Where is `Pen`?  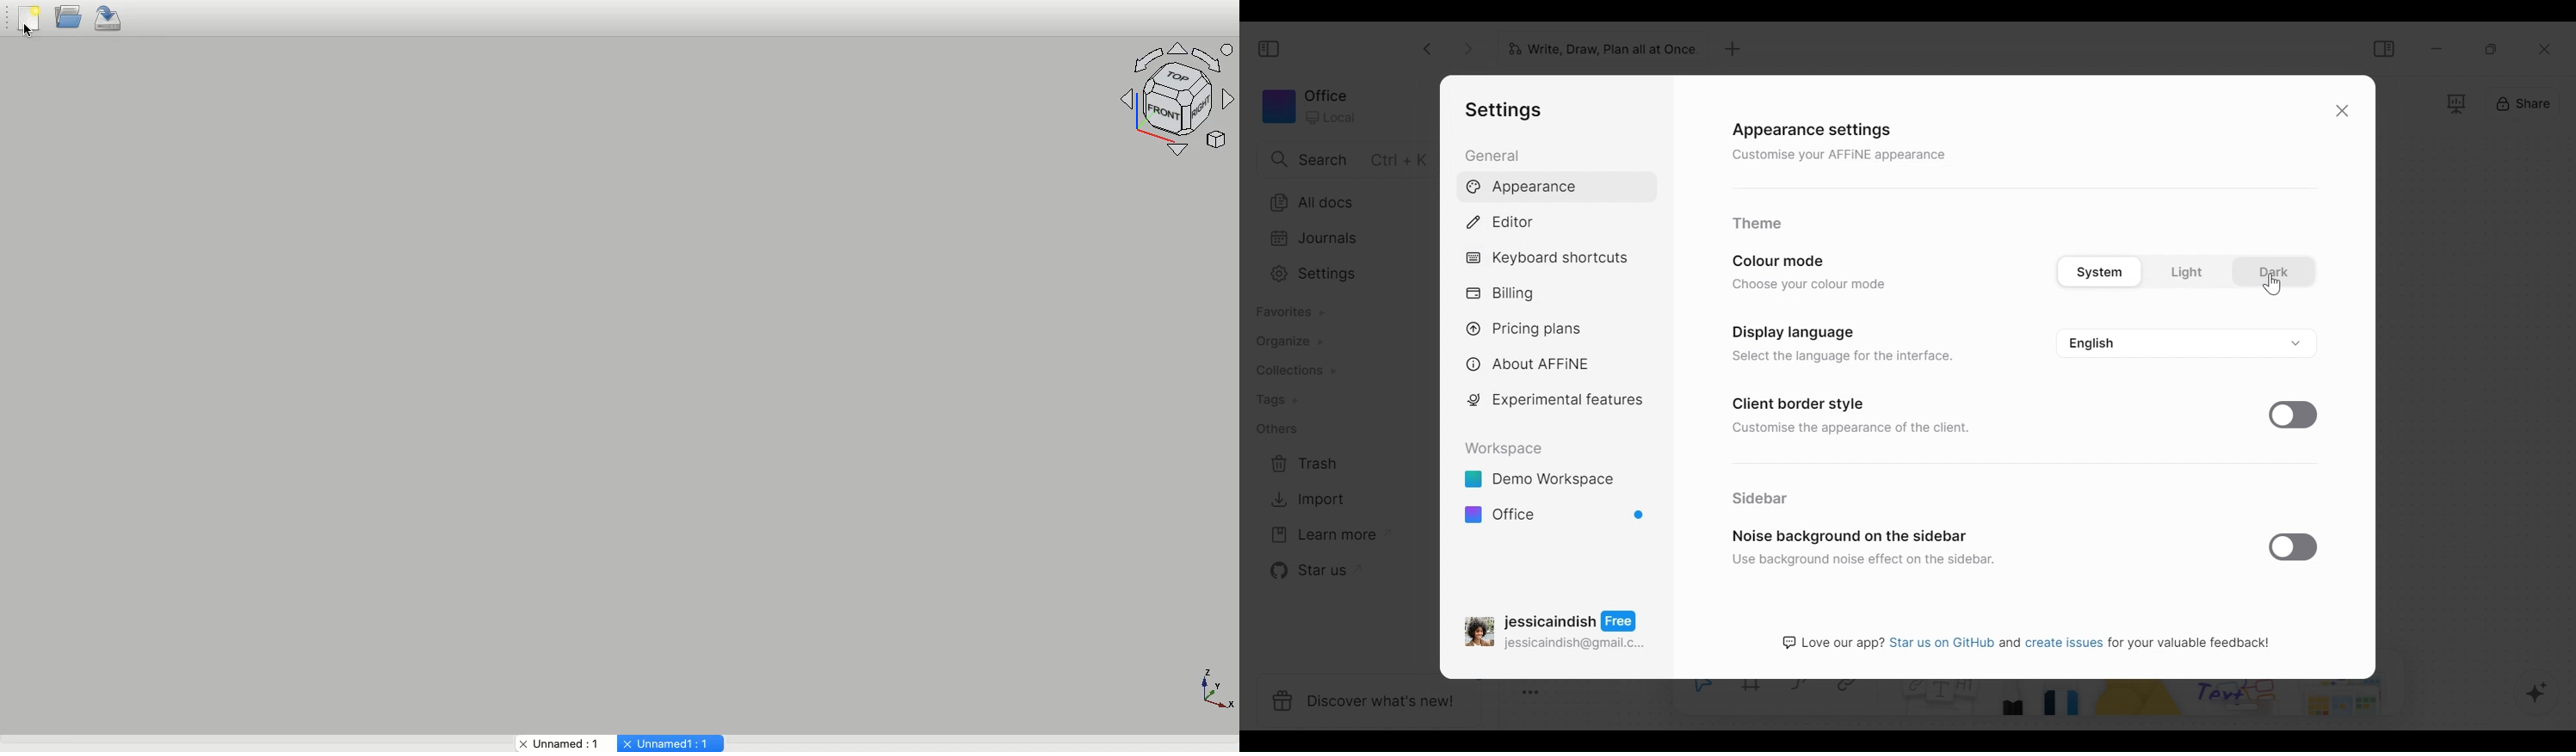 Pen is located at coordinates (2013, 698).